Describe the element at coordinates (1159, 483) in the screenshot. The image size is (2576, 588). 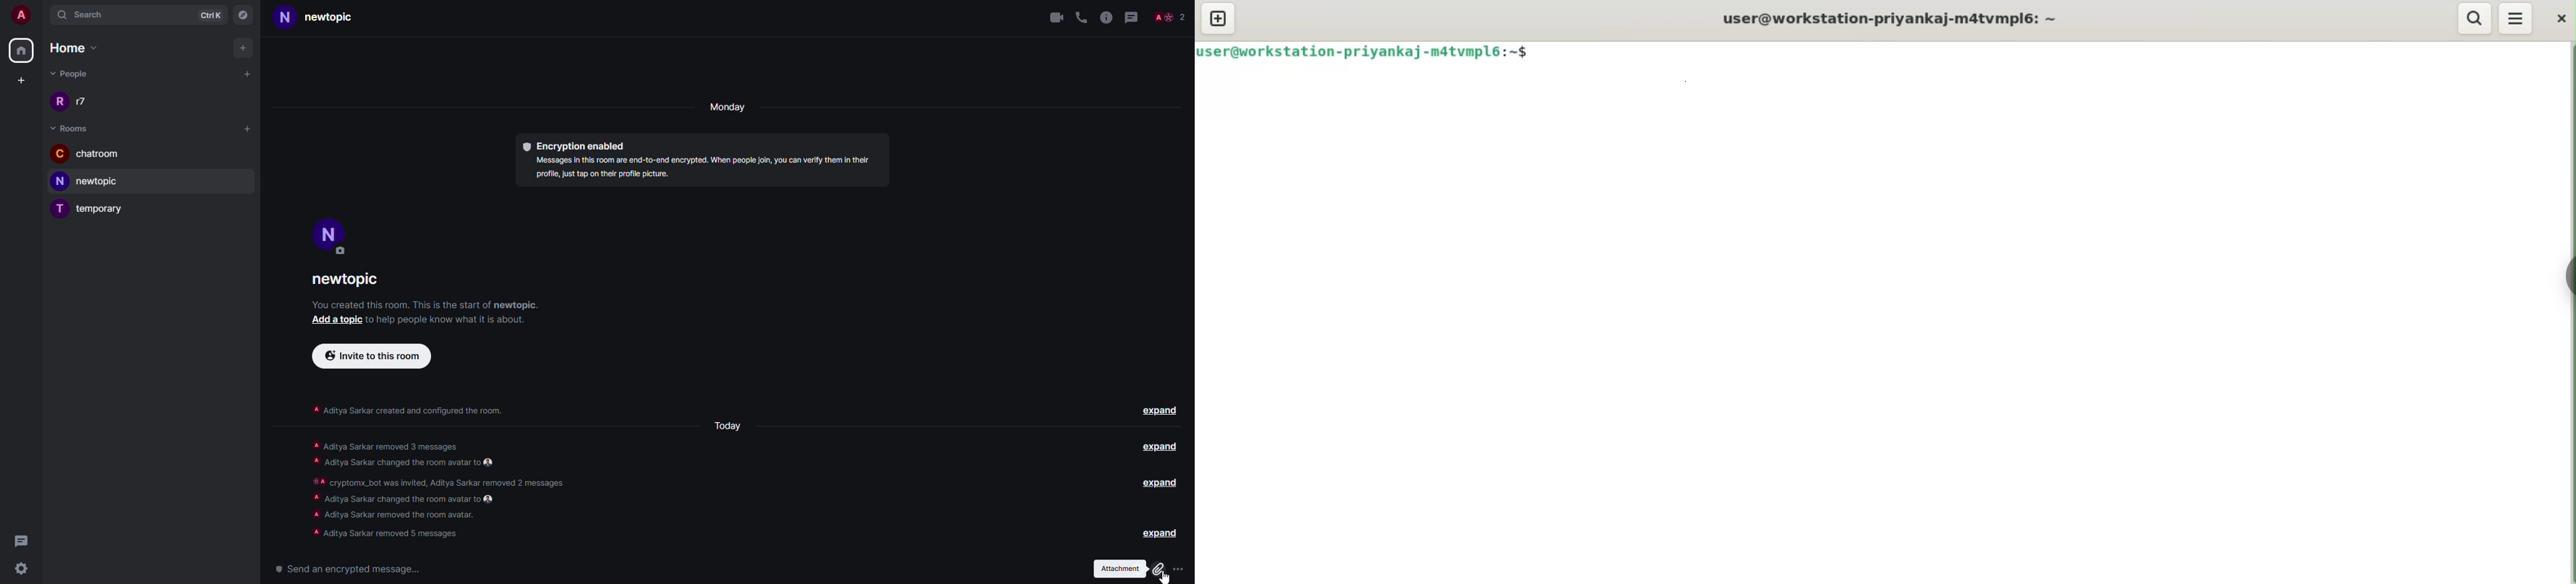
I see `expand` at that location.